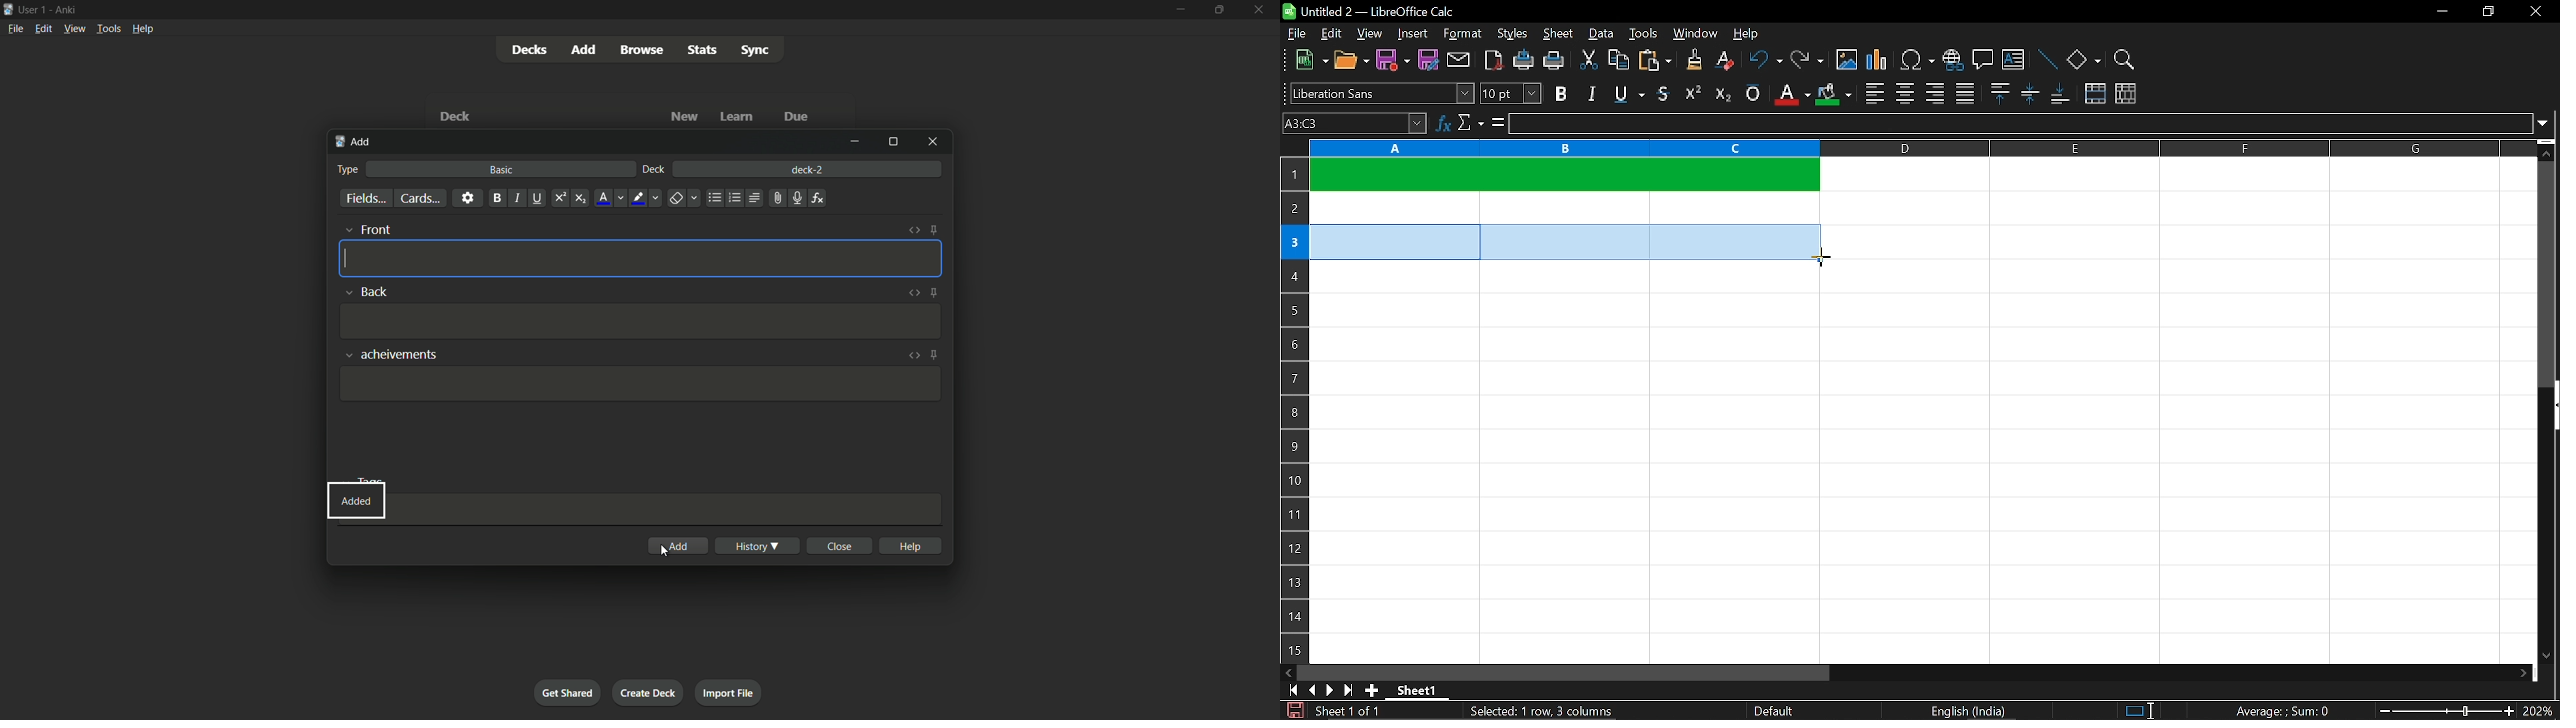 Image resolution: width=2576 pixels, height=728 pixels. I want to click on insert, so click(1413, 34).